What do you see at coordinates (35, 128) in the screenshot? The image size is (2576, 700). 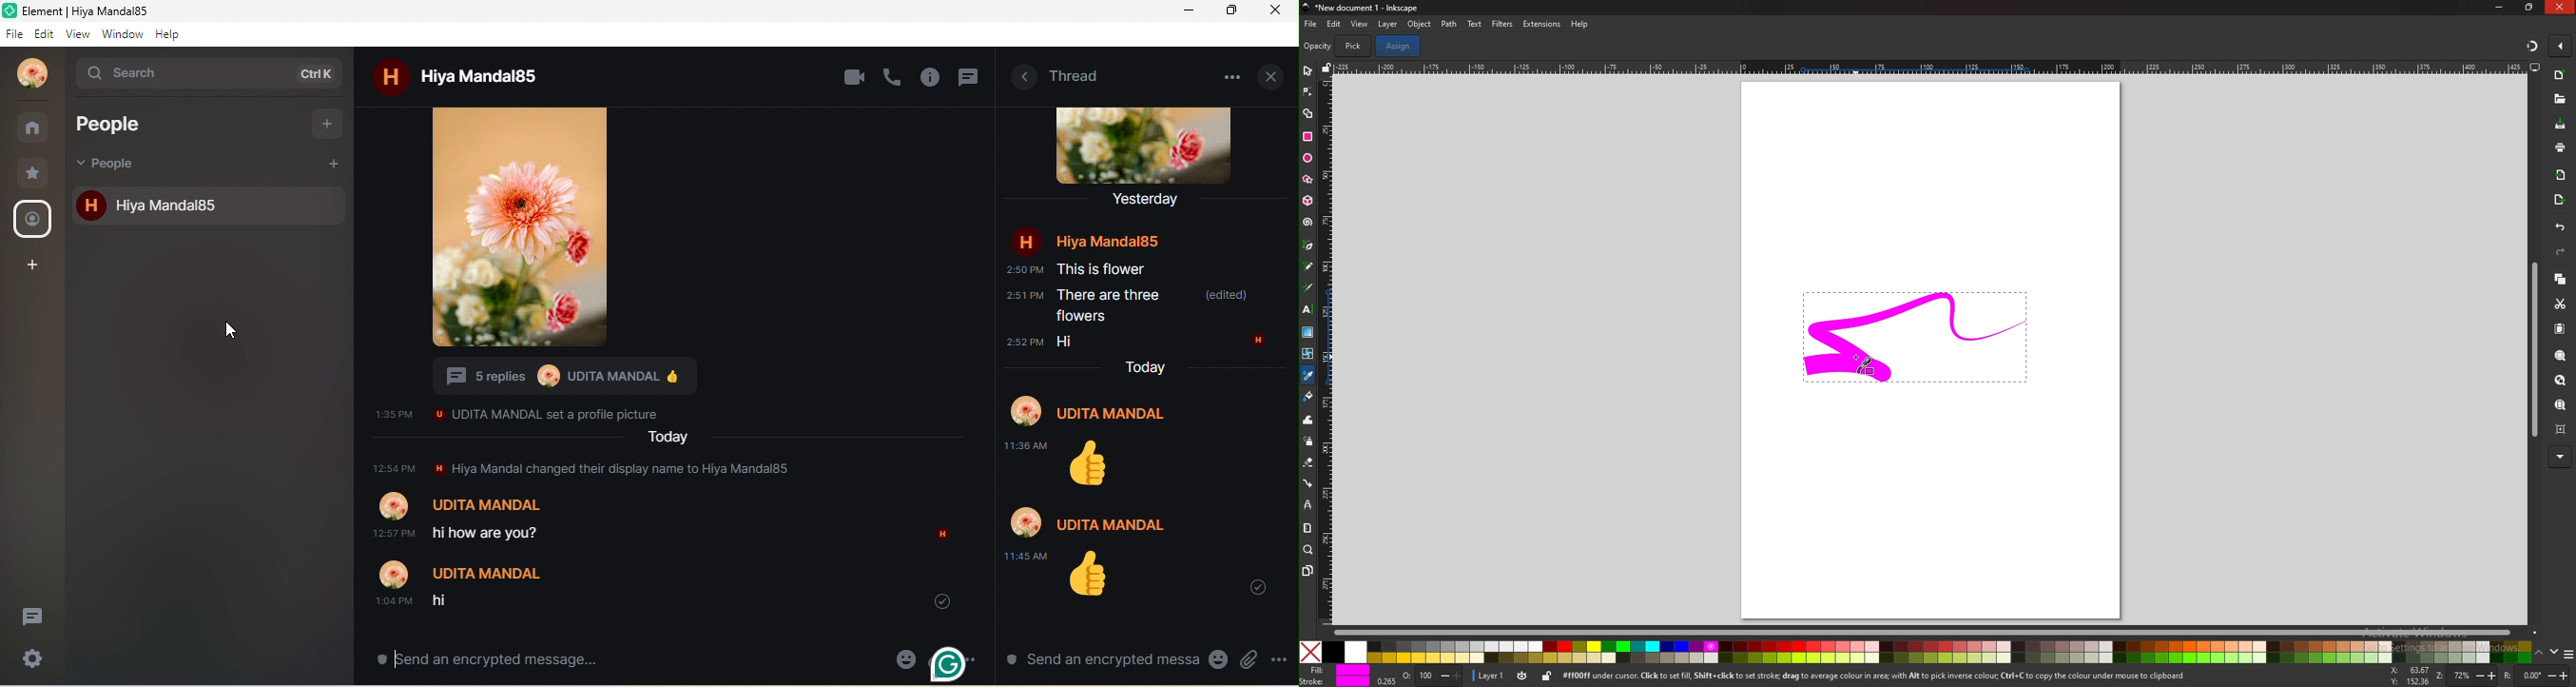 I see `rooms` at bounding box center [35, 128].